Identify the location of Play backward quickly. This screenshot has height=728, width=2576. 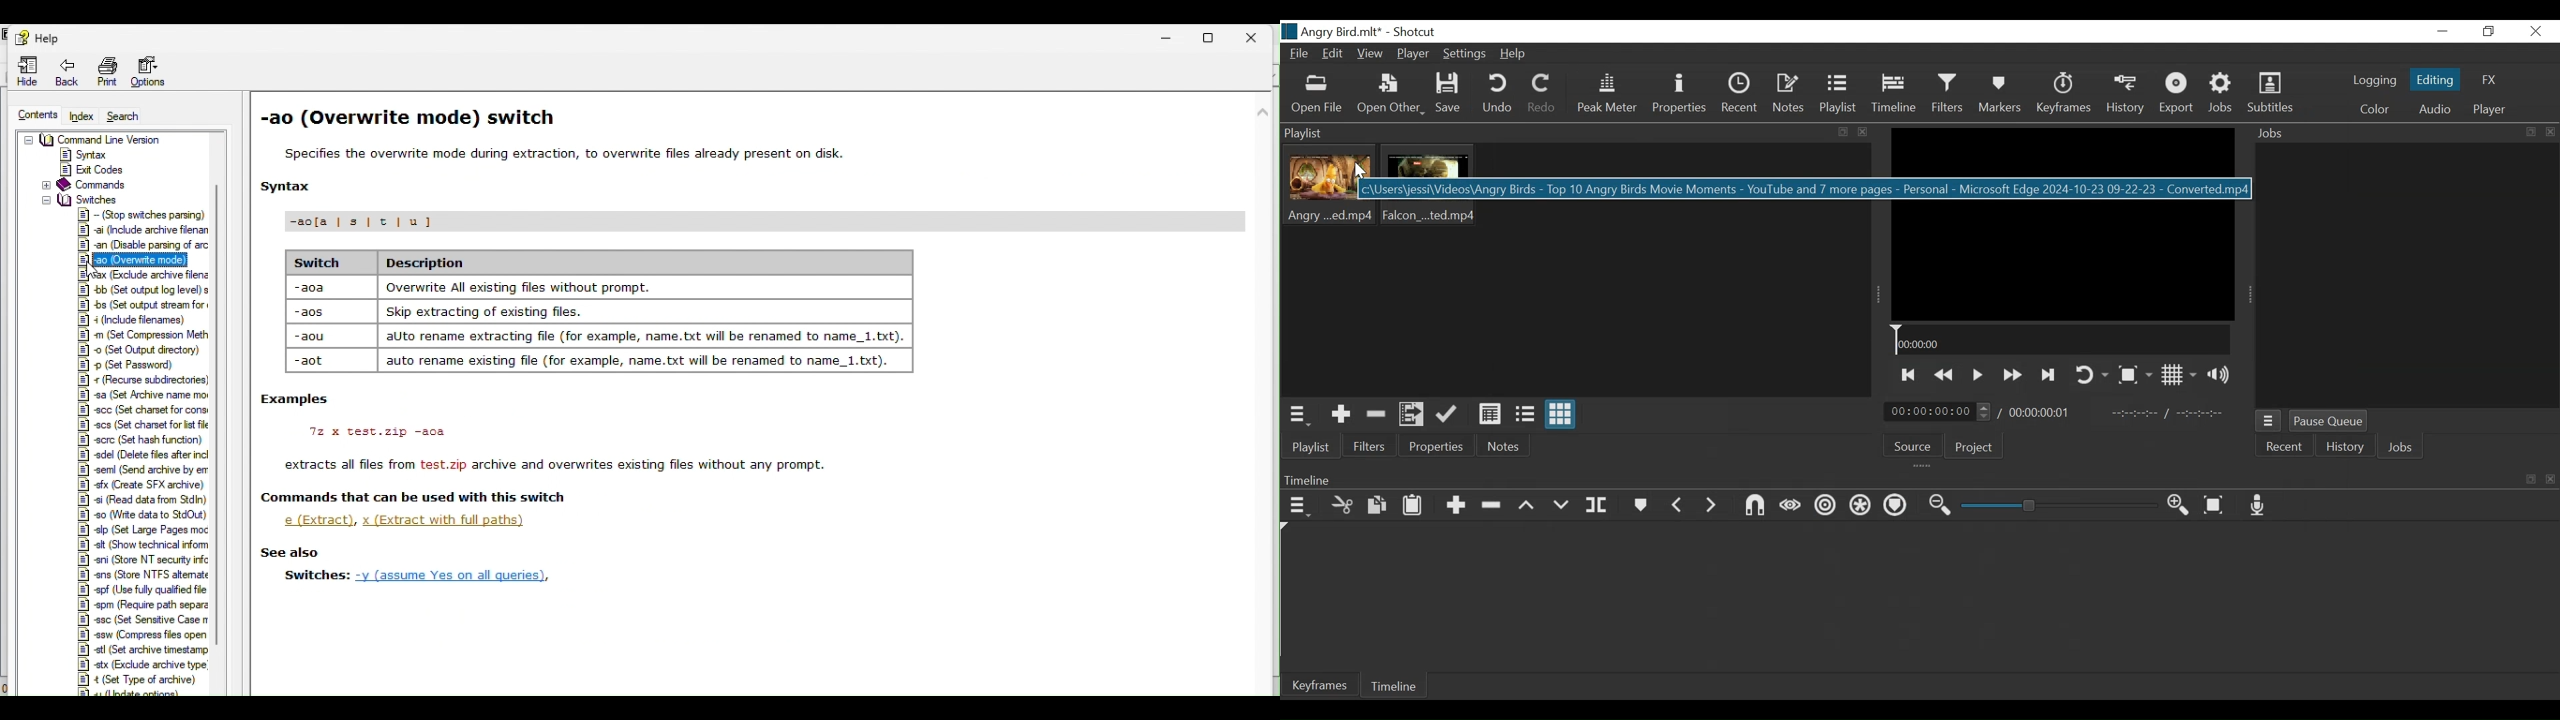
(1945, 376).